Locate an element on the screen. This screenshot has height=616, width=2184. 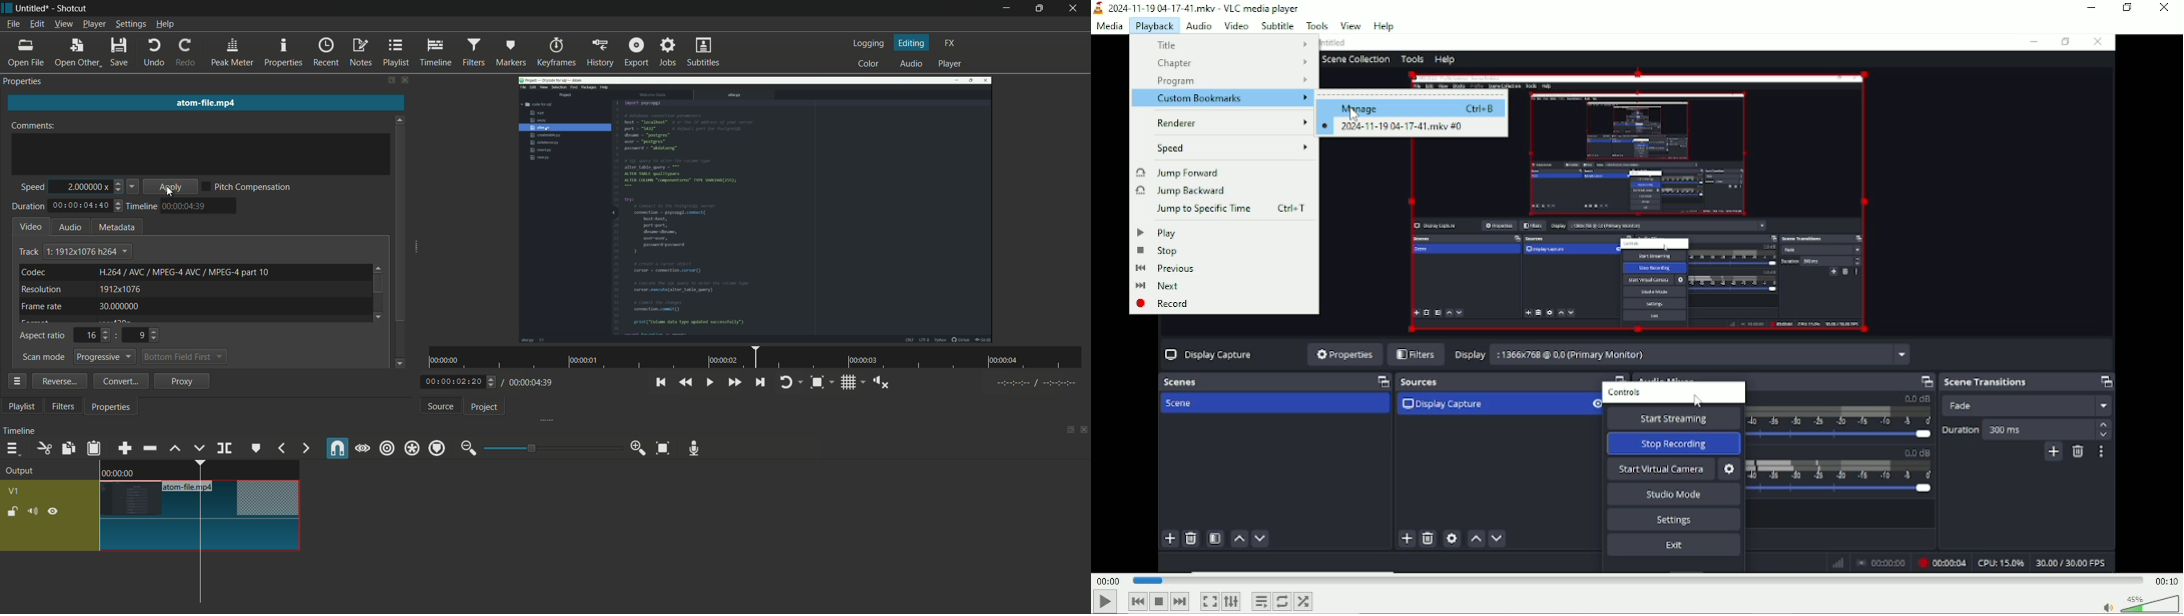
ripple delete is located at coordinates (150, 449).